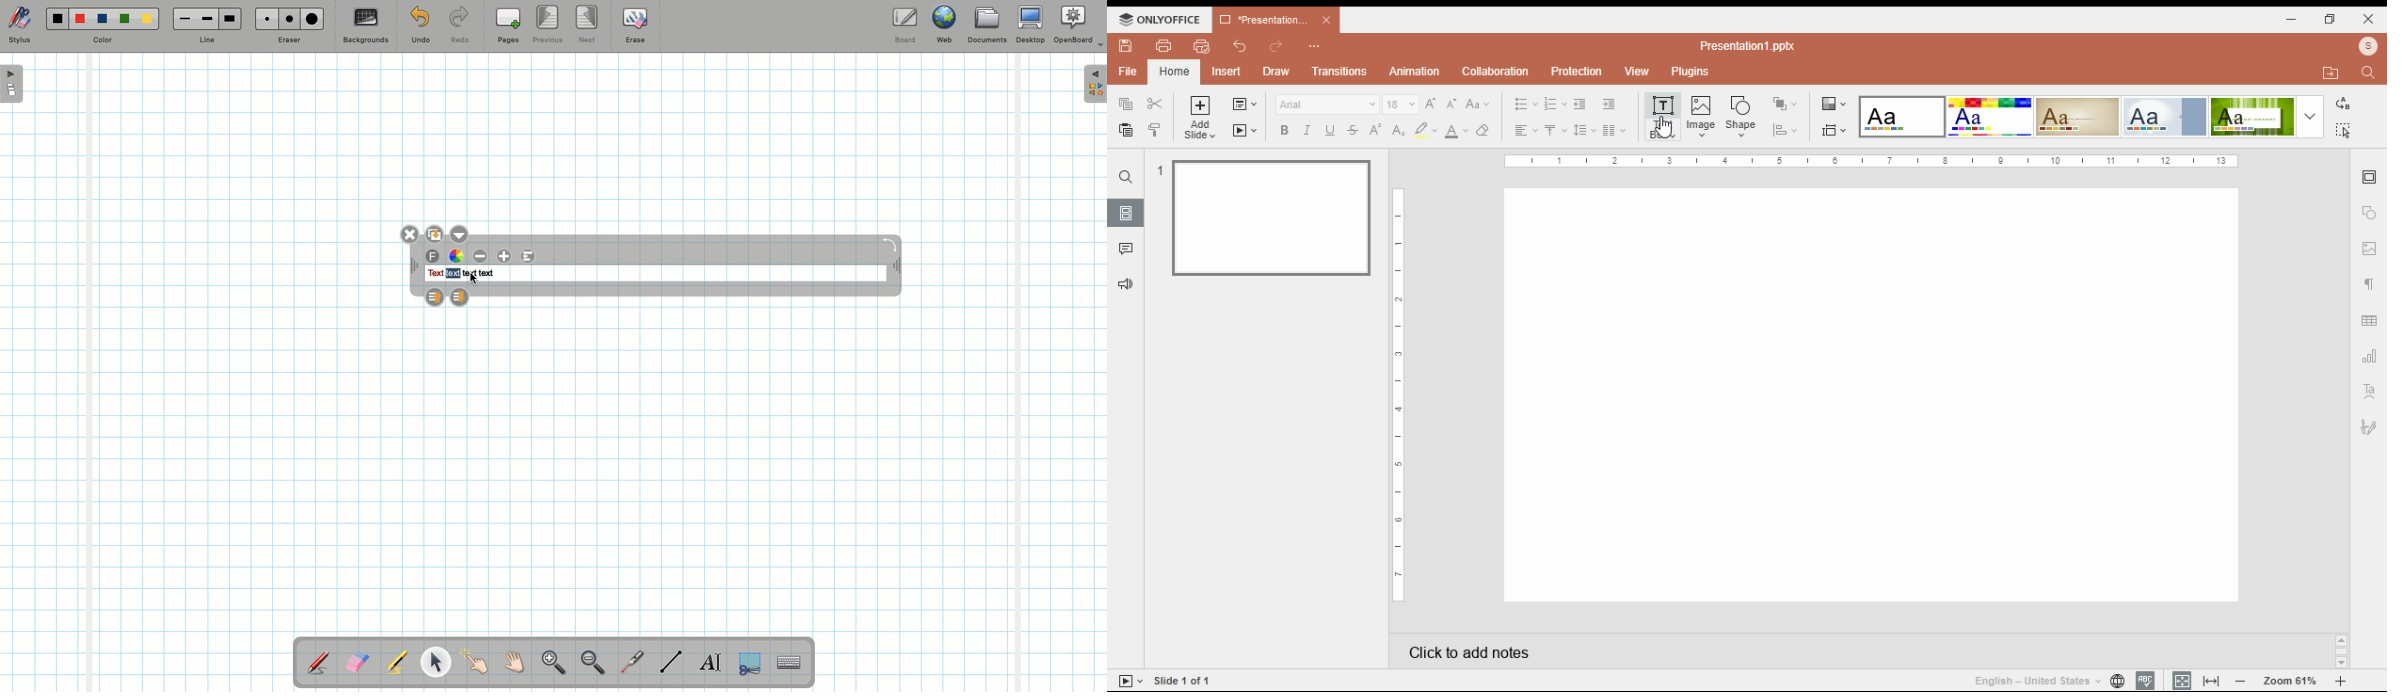 Image resolution: width=2408 pixels, height=700 pixels. What do you see at coordinates (2370, 178) in the screenshot?
I see `slide settings` at bounding box center [2370, 178].